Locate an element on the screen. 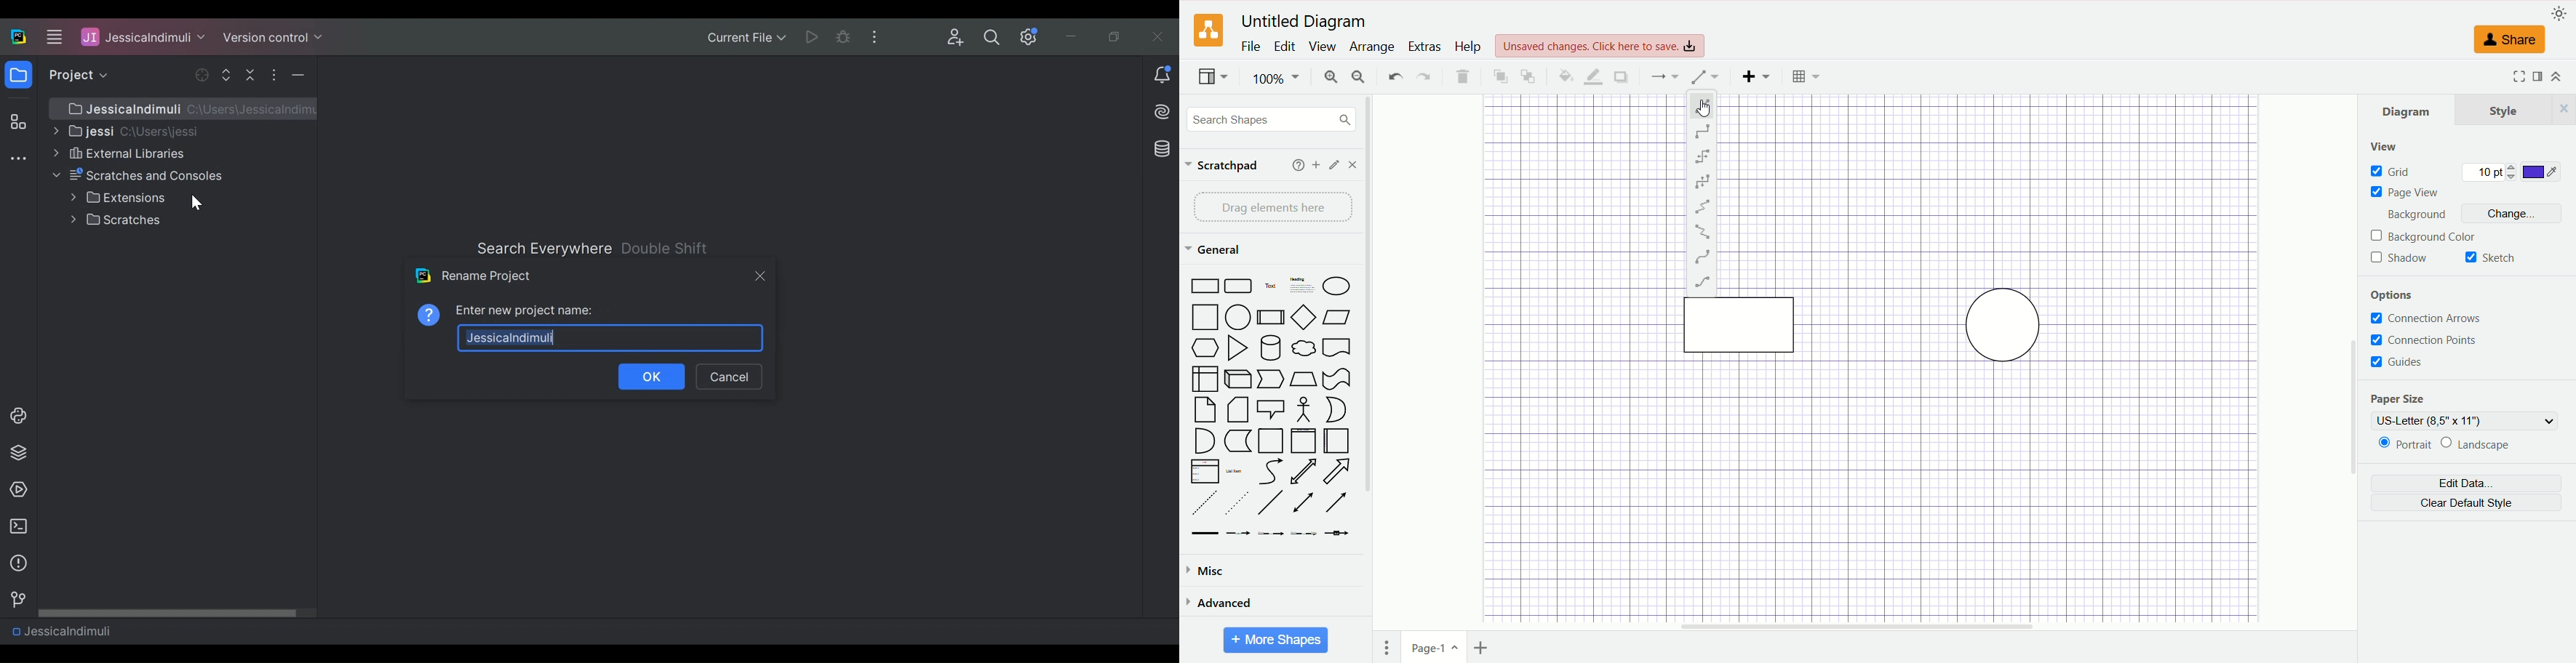  Connector with Label is located at coordinates (1239, 537).